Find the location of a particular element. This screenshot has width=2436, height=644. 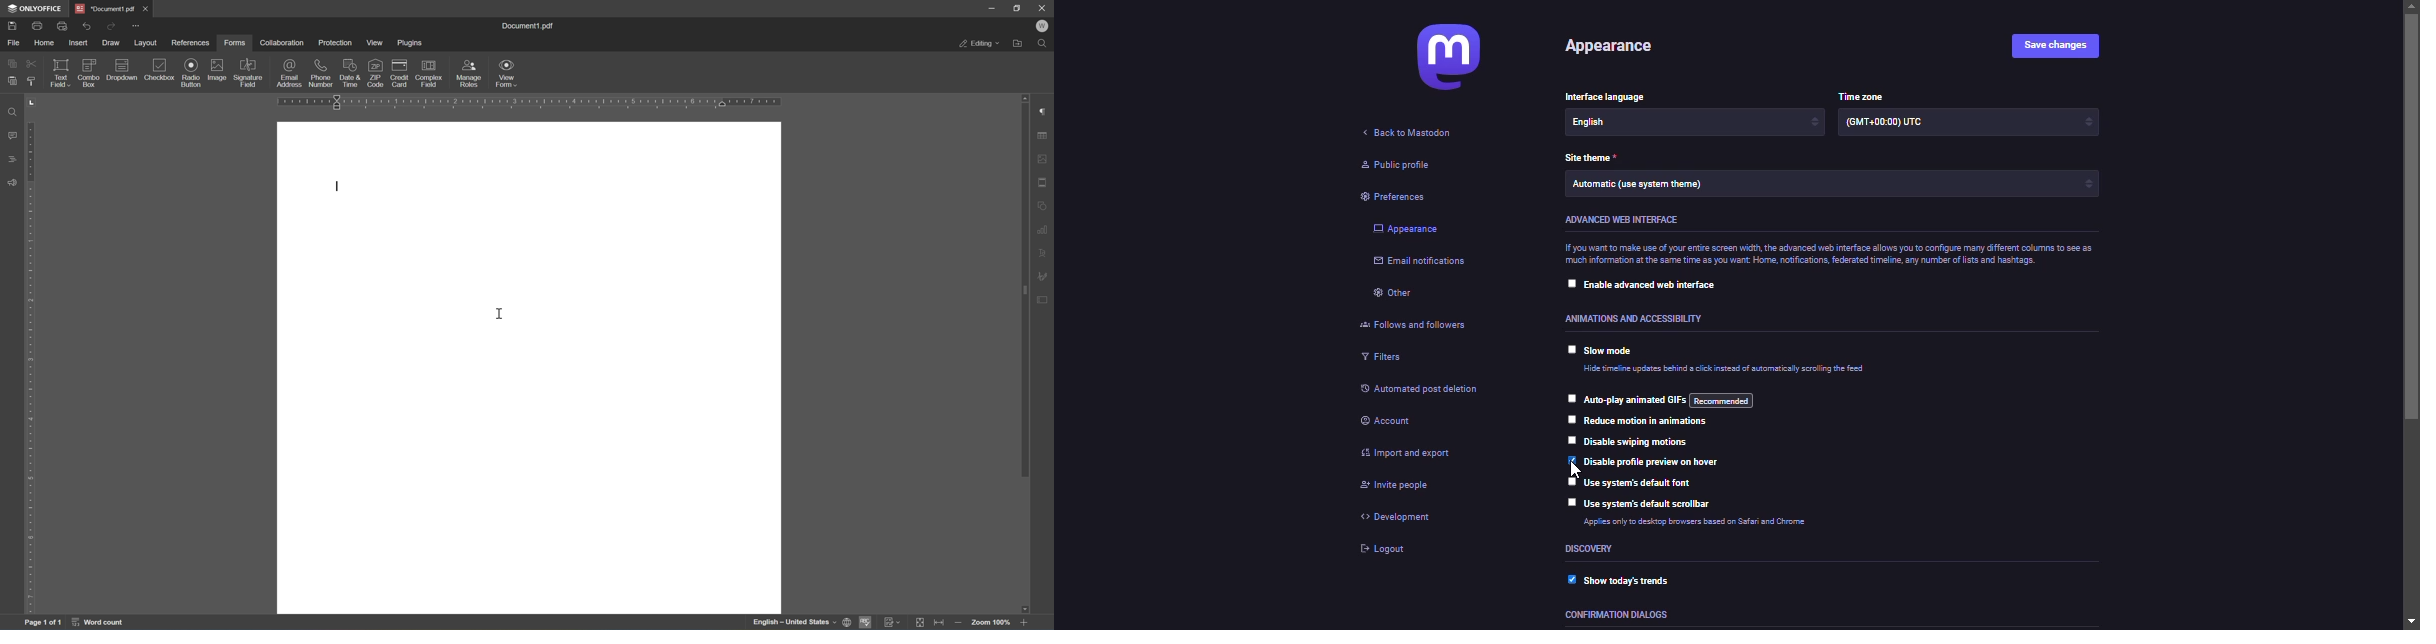

mastodon is located at coordinates (1451, 60).